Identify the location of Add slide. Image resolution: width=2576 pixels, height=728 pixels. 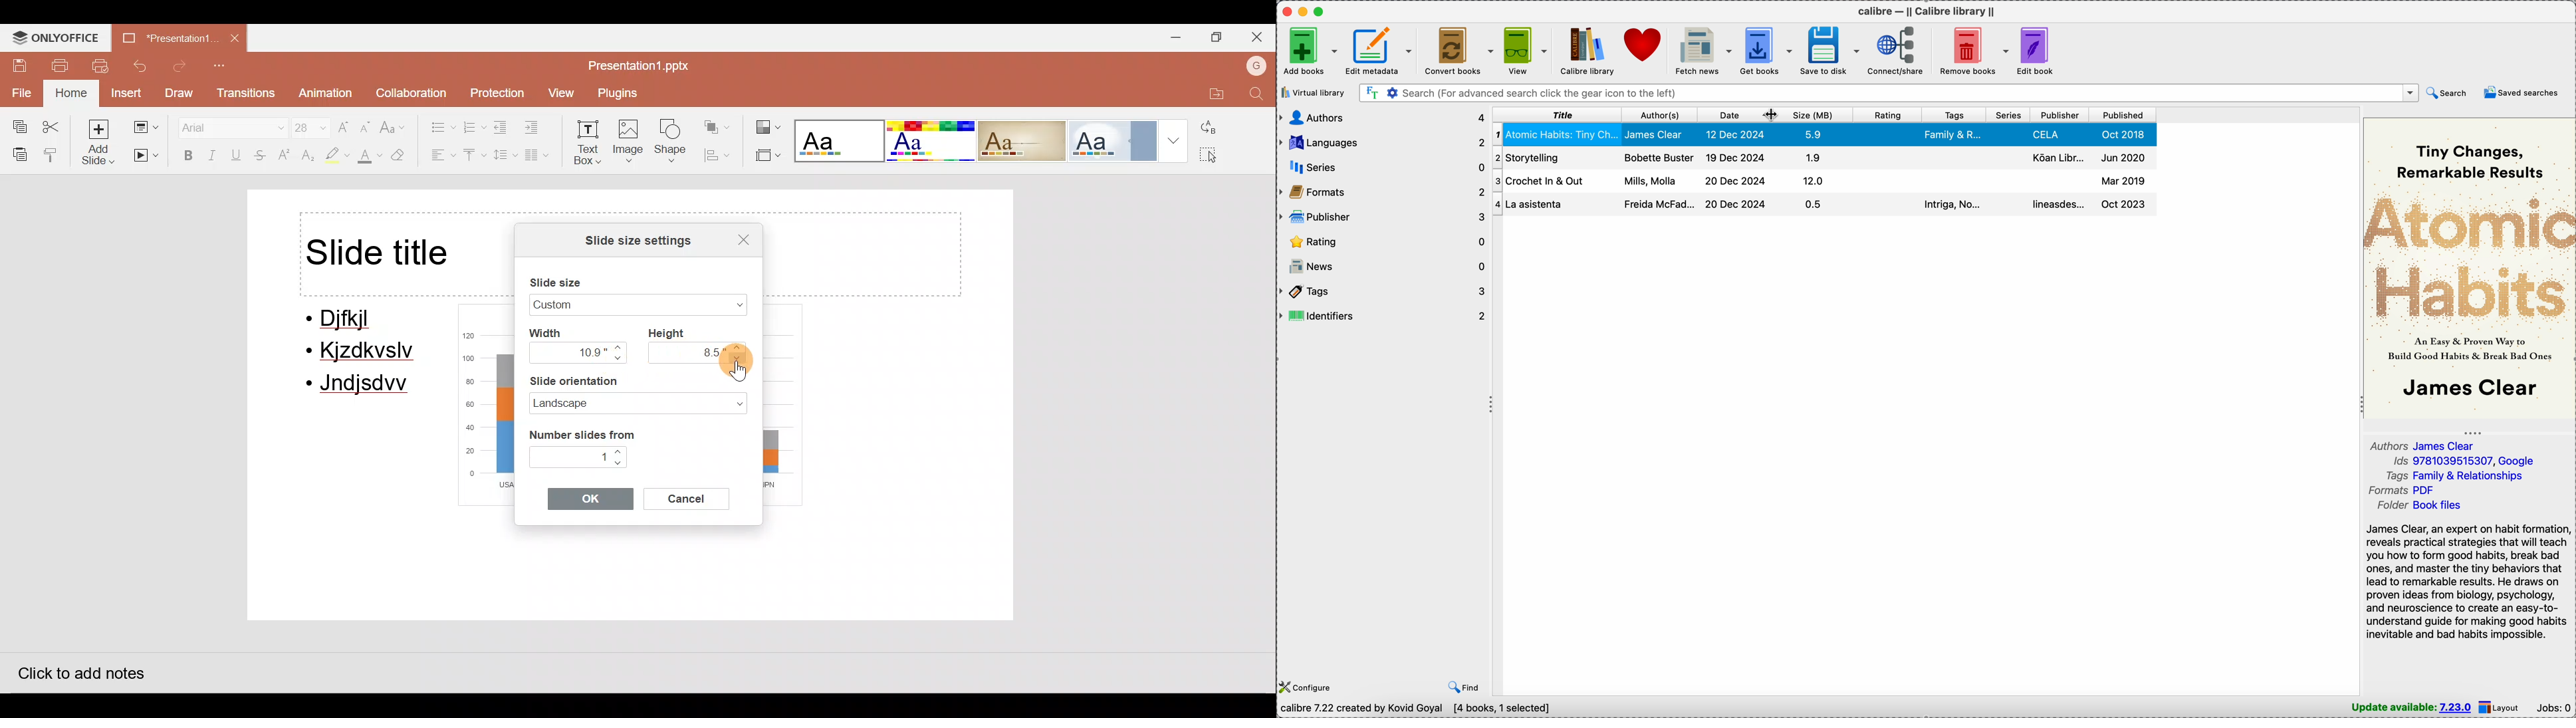
(99, 142).